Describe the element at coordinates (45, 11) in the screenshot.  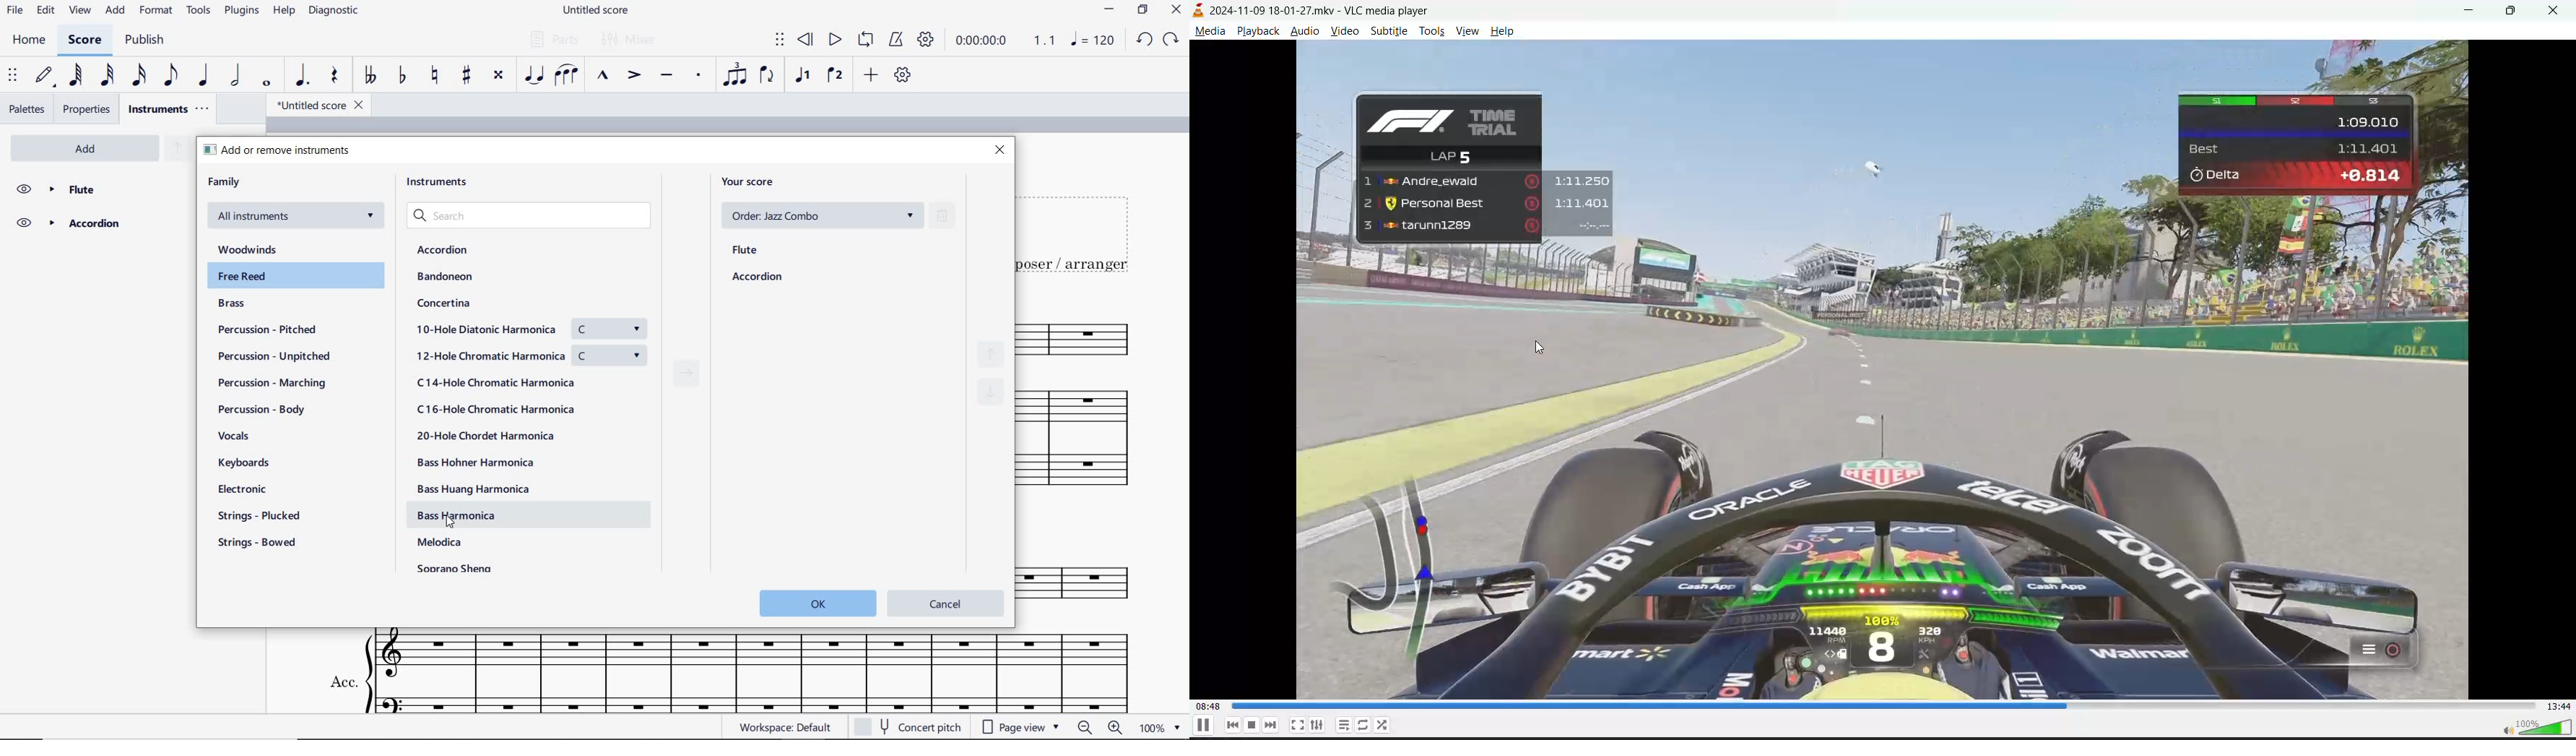
I see `EDIT` at that location.